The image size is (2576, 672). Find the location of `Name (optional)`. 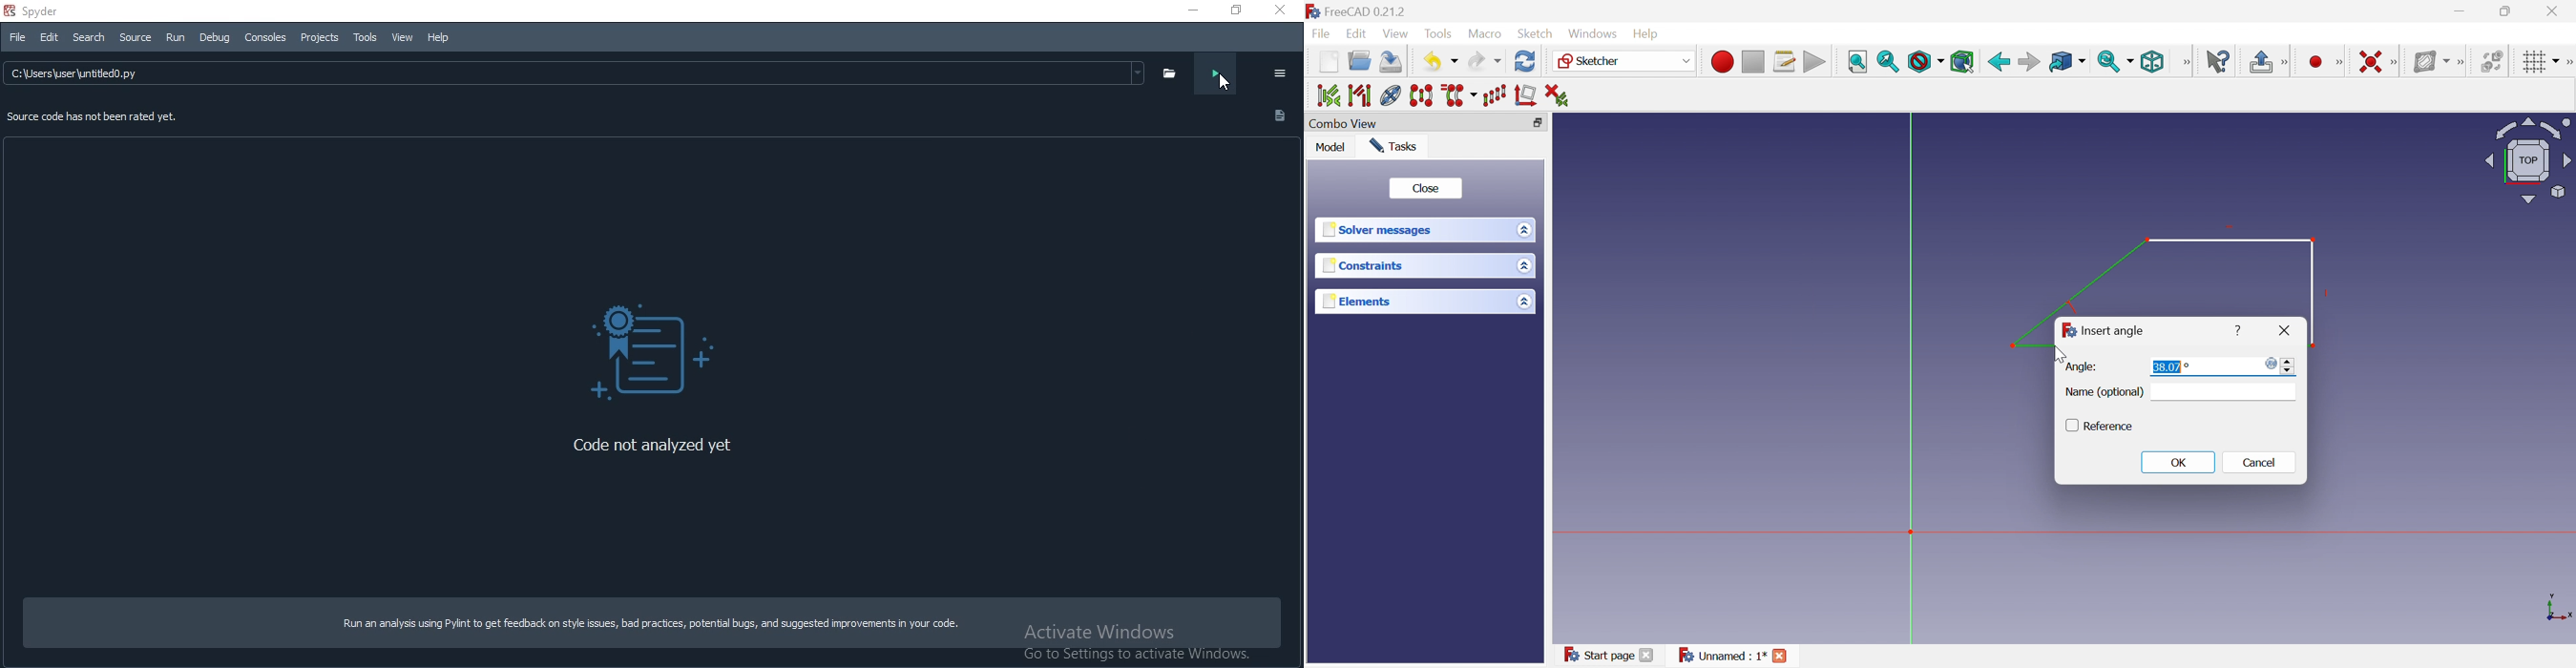

Name (optional) is located at coordinates (2104, 394).